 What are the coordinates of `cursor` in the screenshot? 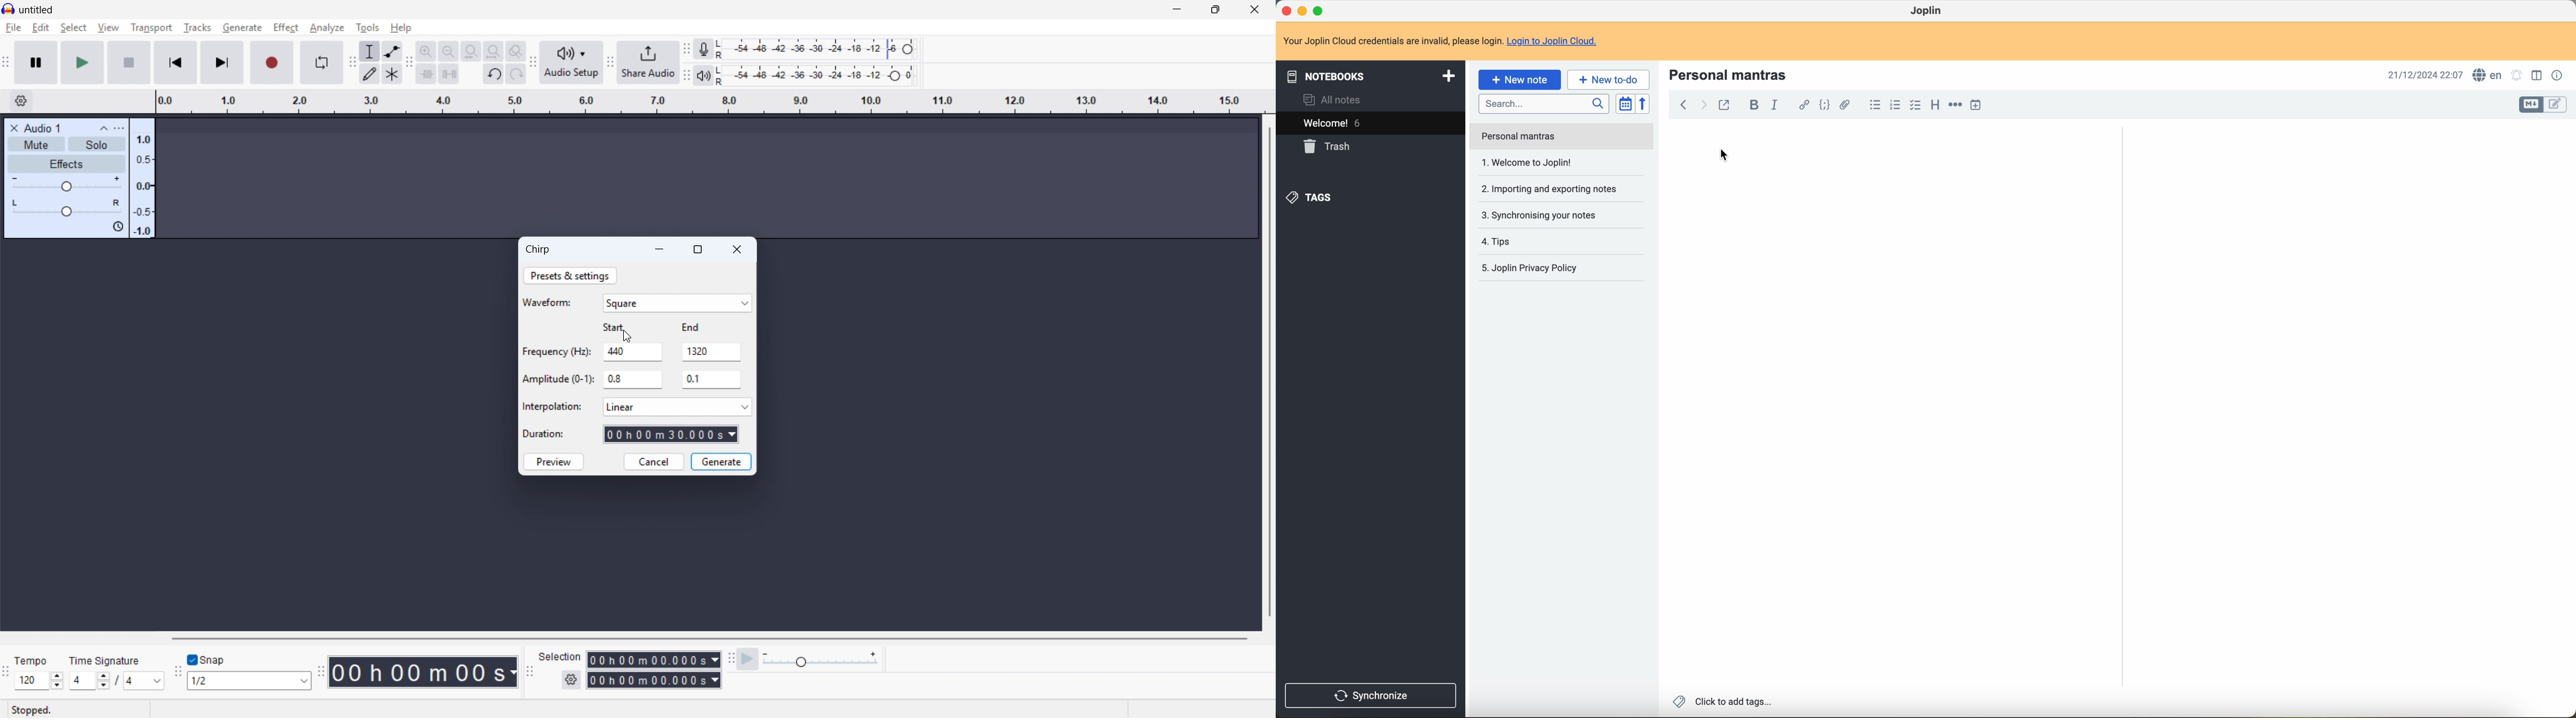 It's located at (1725, 155).